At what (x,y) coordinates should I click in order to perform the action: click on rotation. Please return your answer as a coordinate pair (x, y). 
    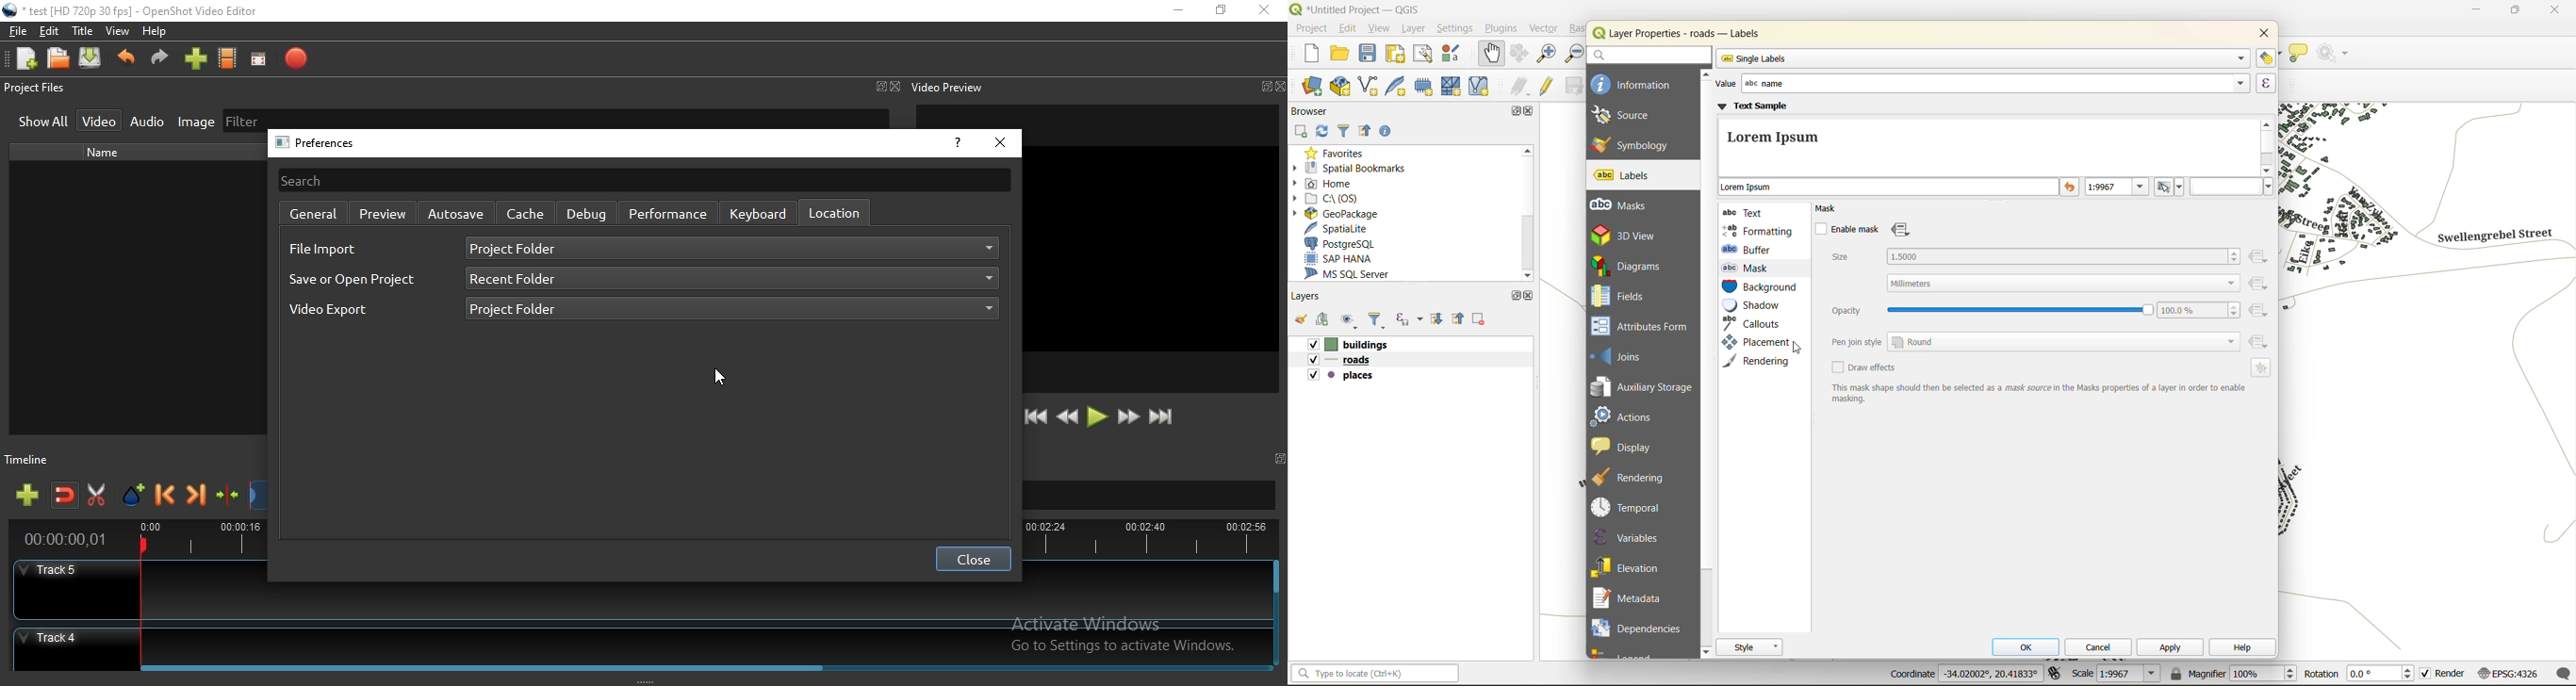
    Looking at the image, I should click on (2357, 673).